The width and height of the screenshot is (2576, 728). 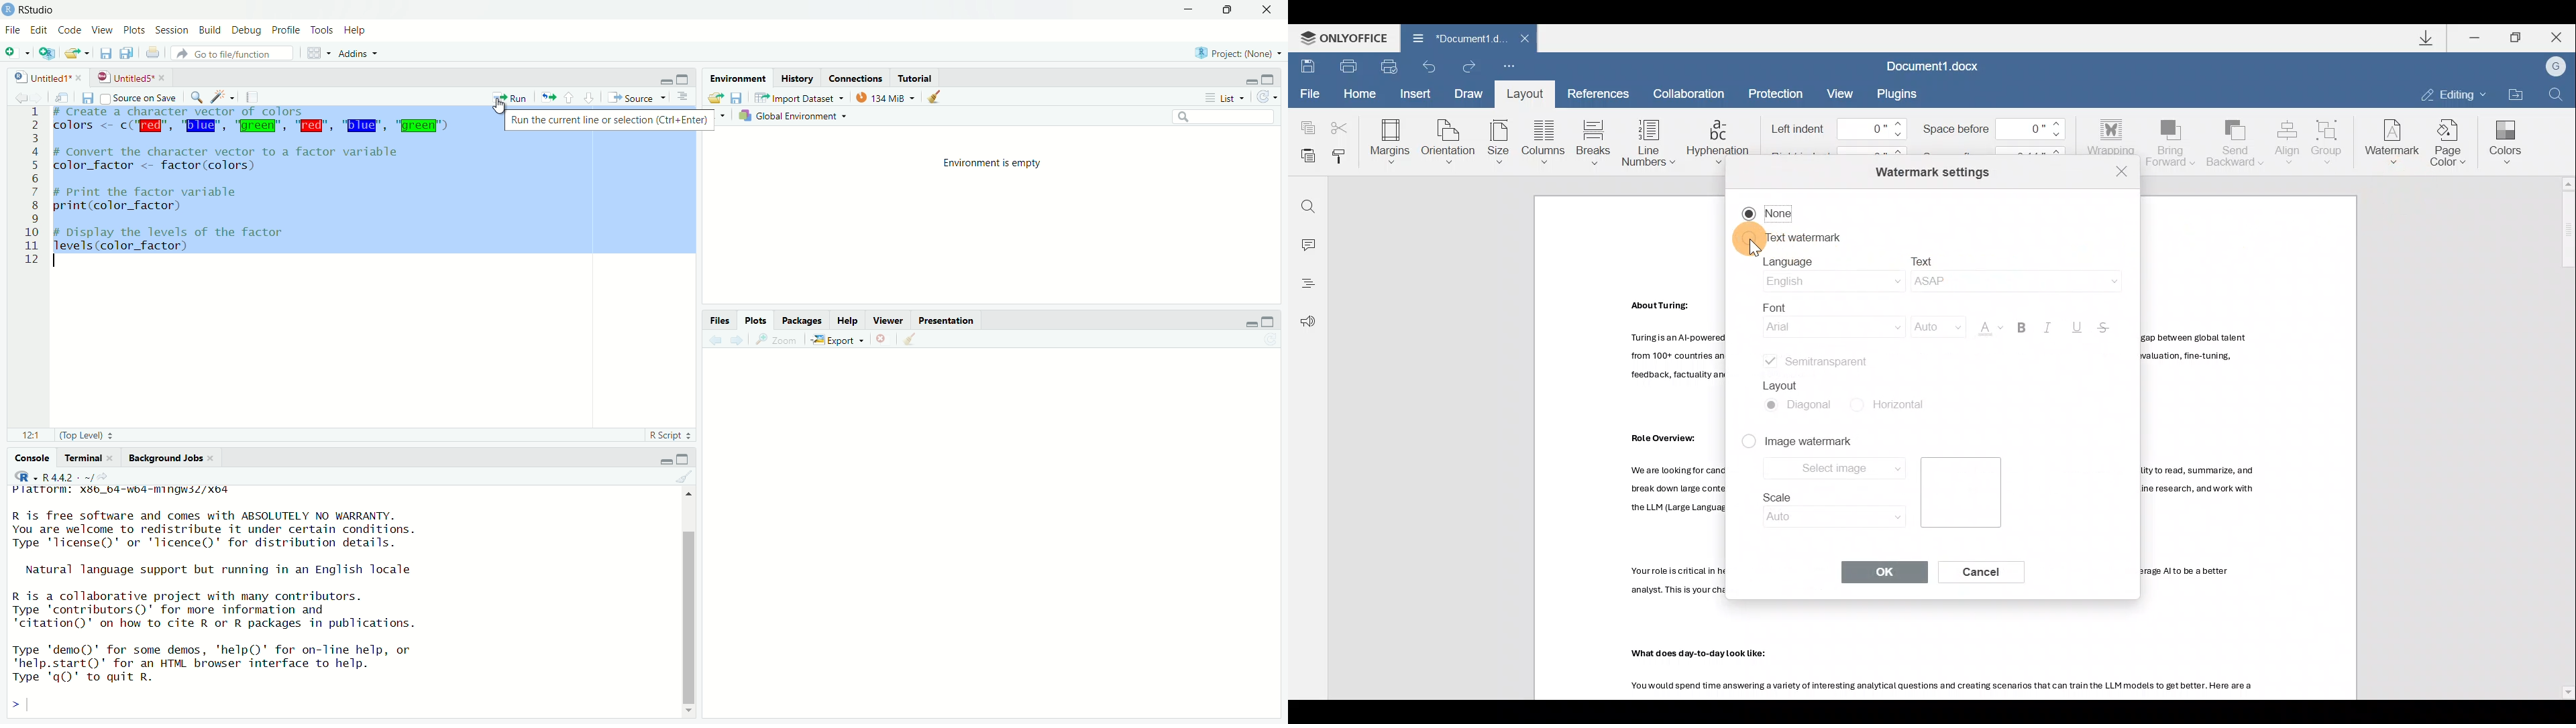 What do you see at coordinates (243, 662) in the screenshot?
I see `Type 'demo()' for some demos, 'help()' for on-Tine help, or
*help.start()' for an HTML browser interface to help.
Type 'qQ' to quit R.` at bounding box center [243, 662].